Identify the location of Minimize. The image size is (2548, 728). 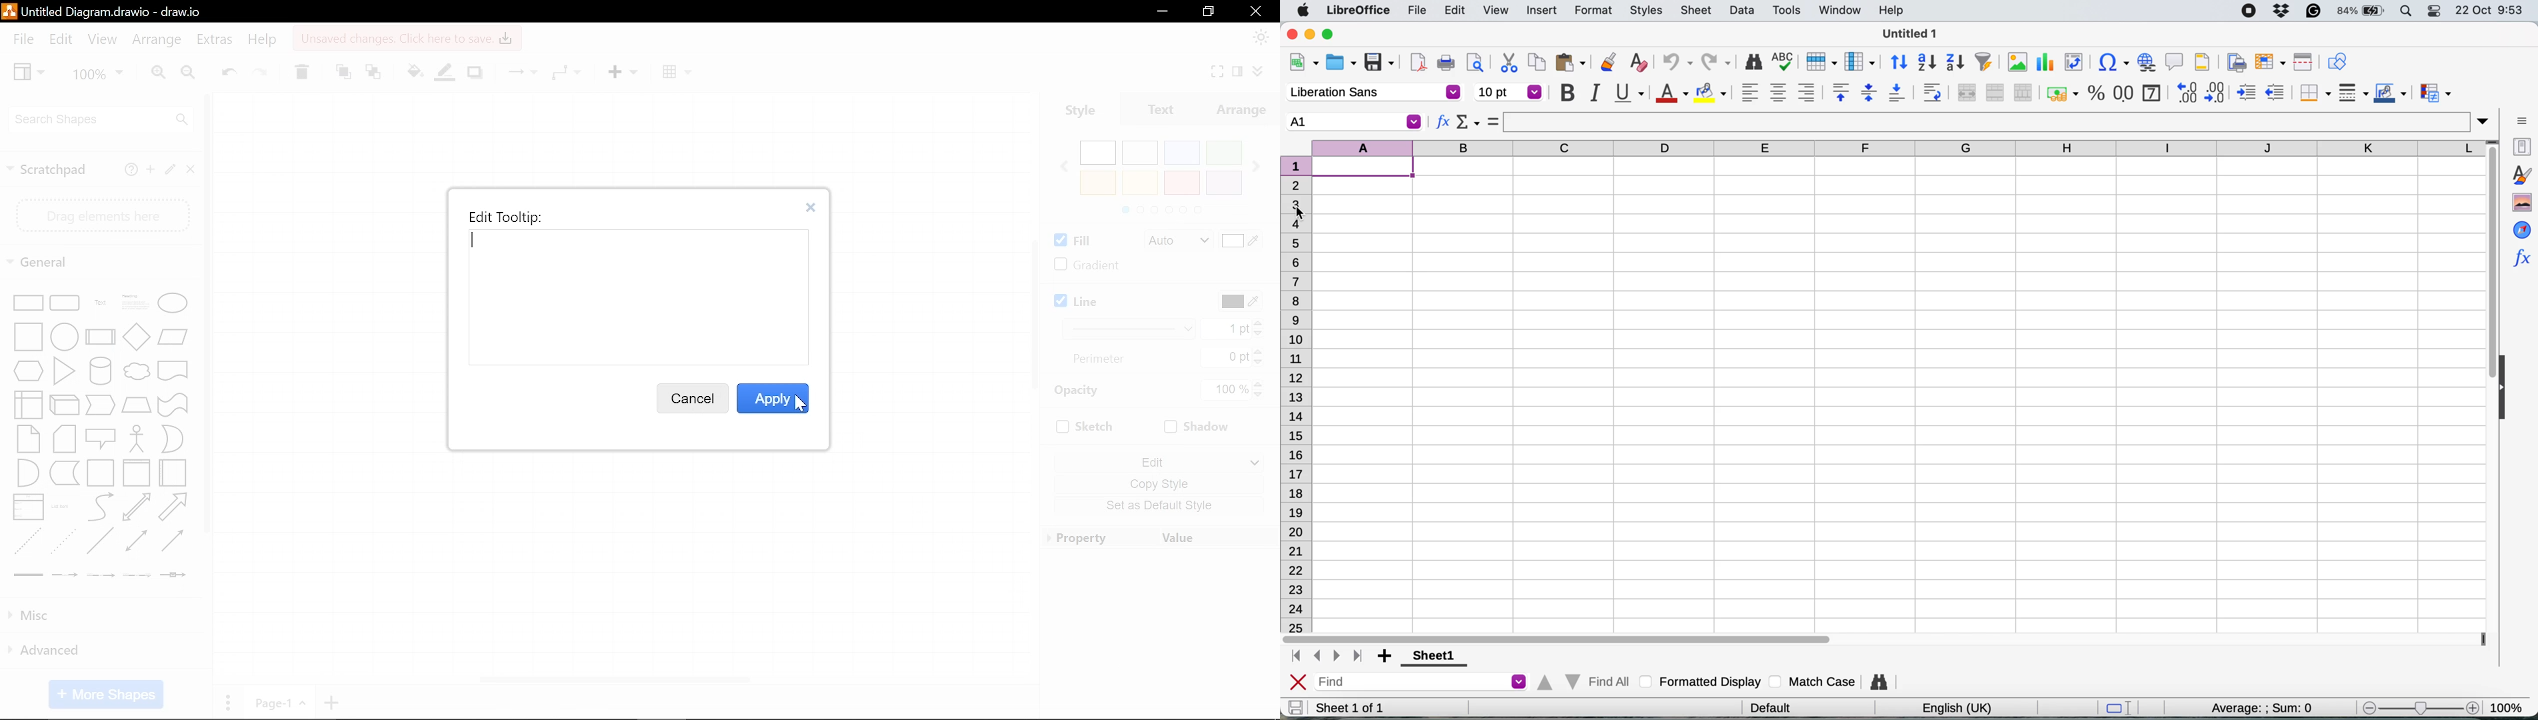
(1161, 12).